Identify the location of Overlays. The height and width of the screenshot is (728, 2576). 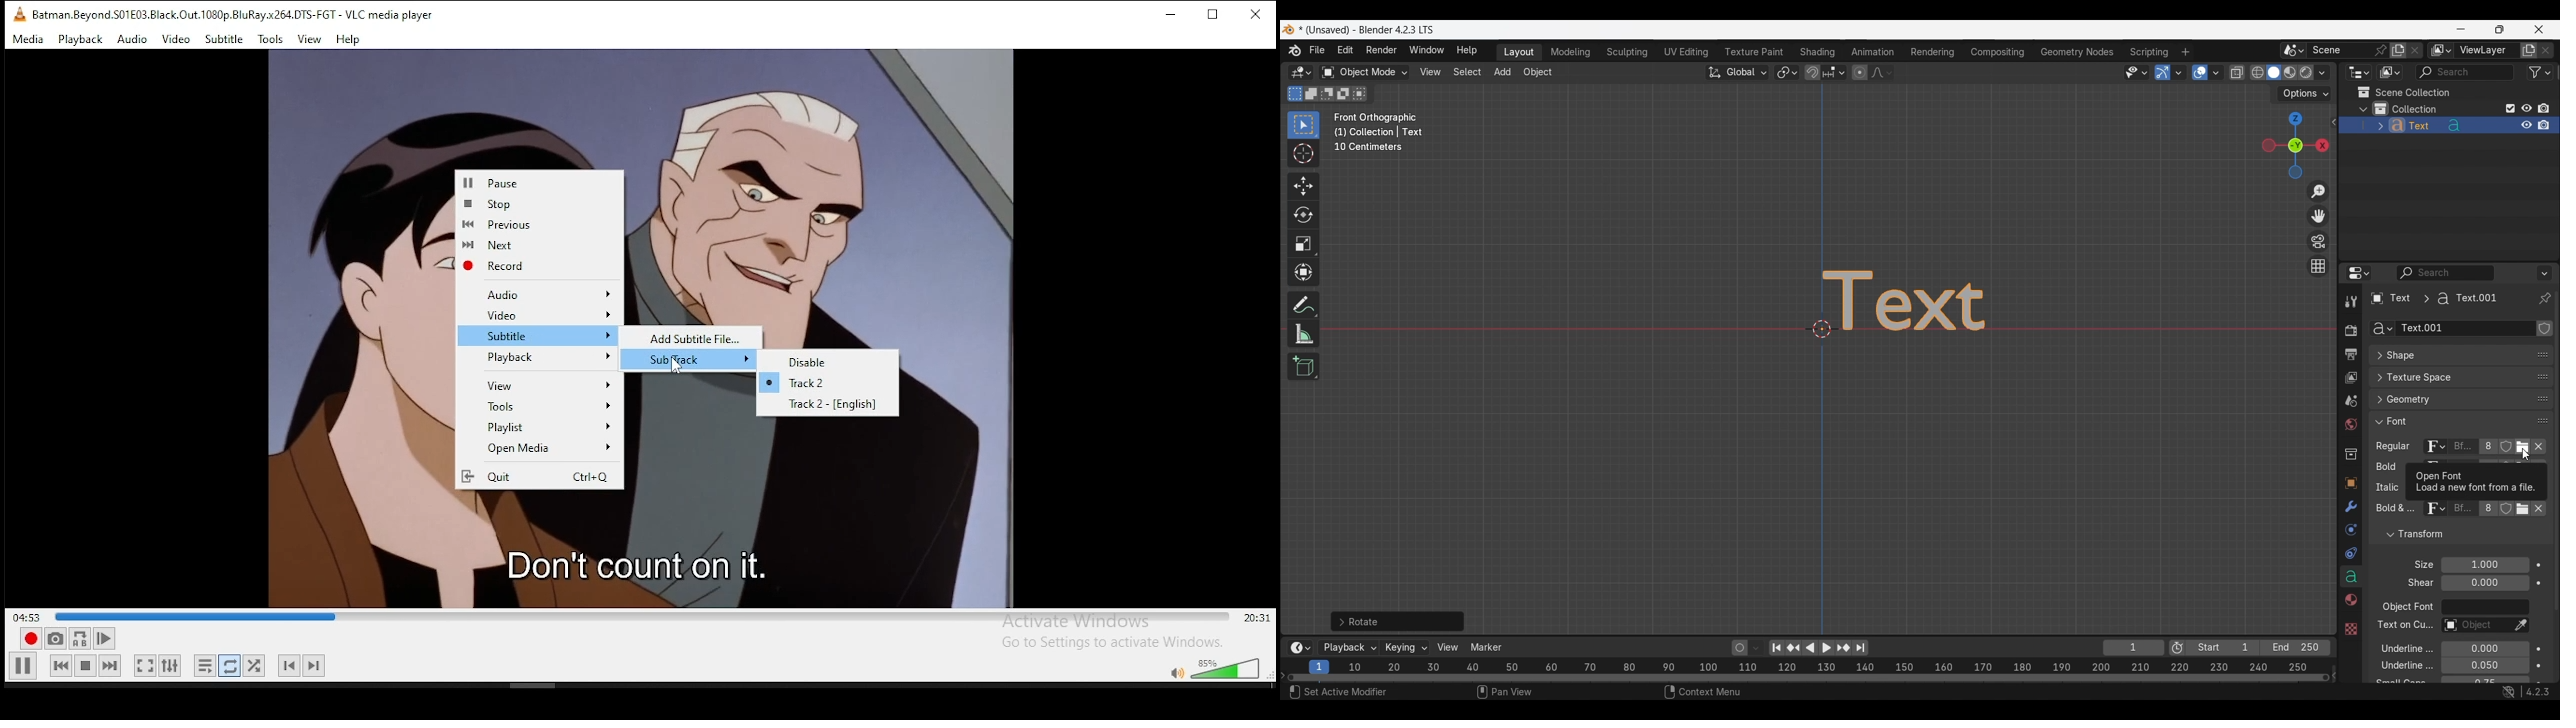
(2215, 73).